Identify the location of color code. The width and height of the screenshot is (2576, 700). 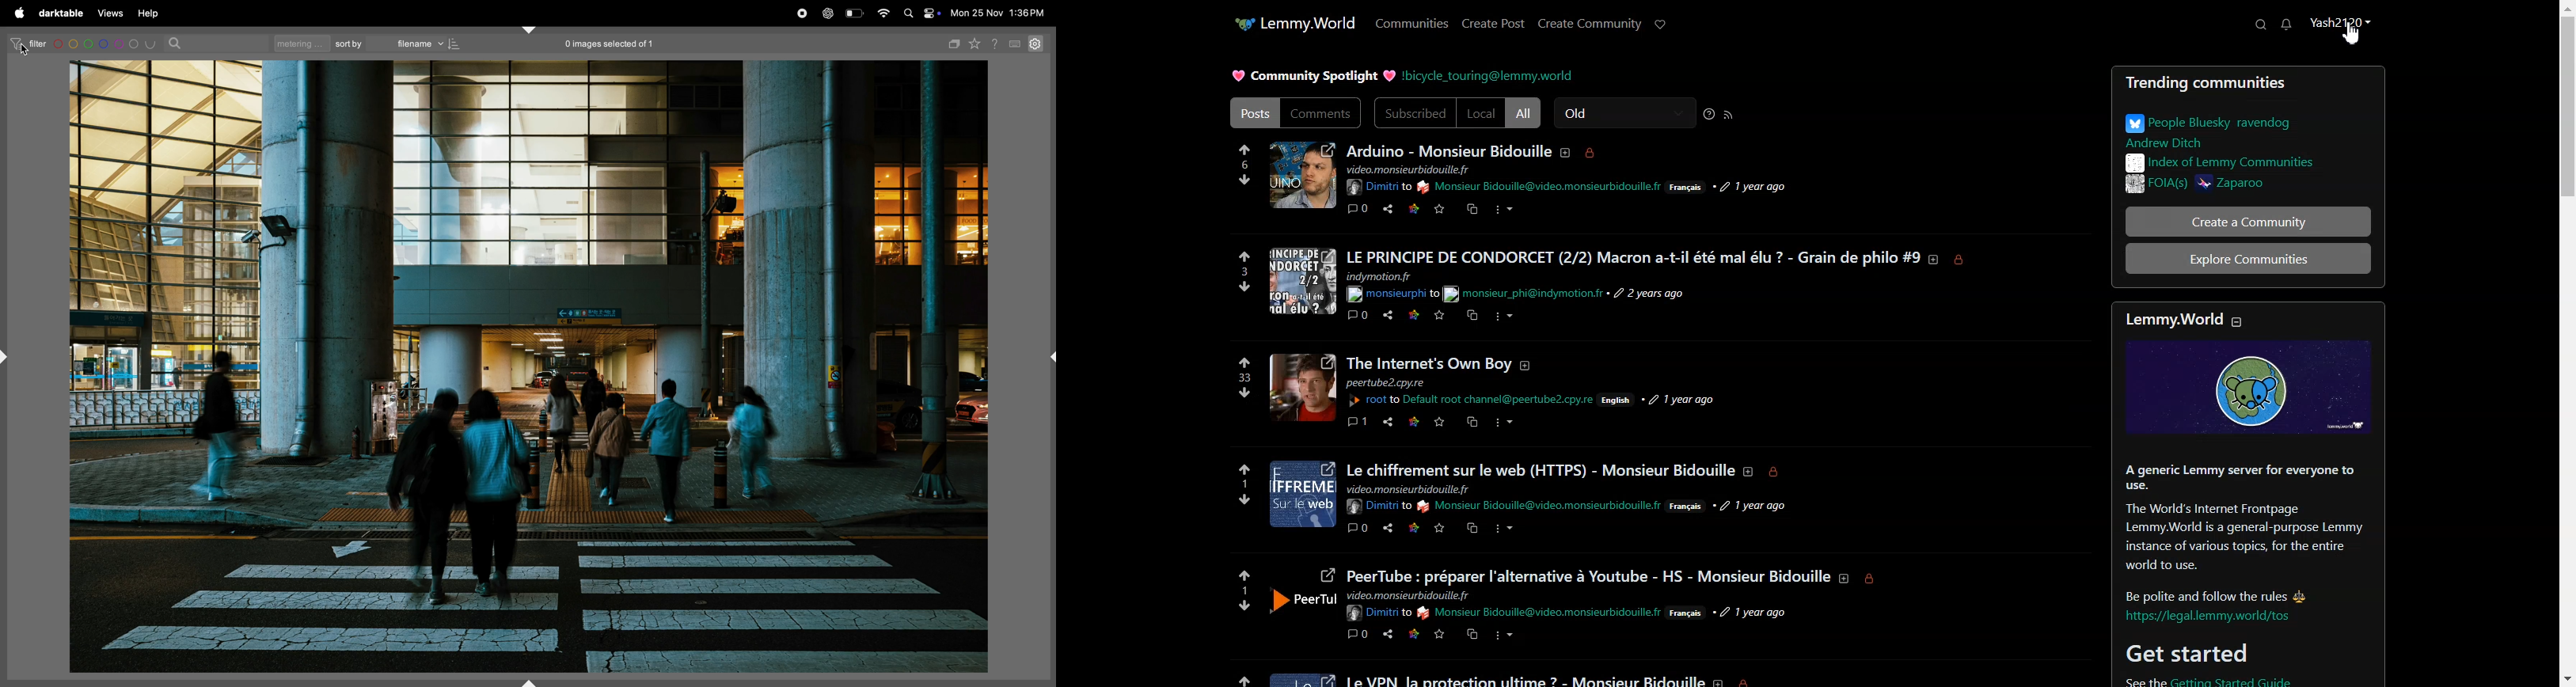
(105, 44).